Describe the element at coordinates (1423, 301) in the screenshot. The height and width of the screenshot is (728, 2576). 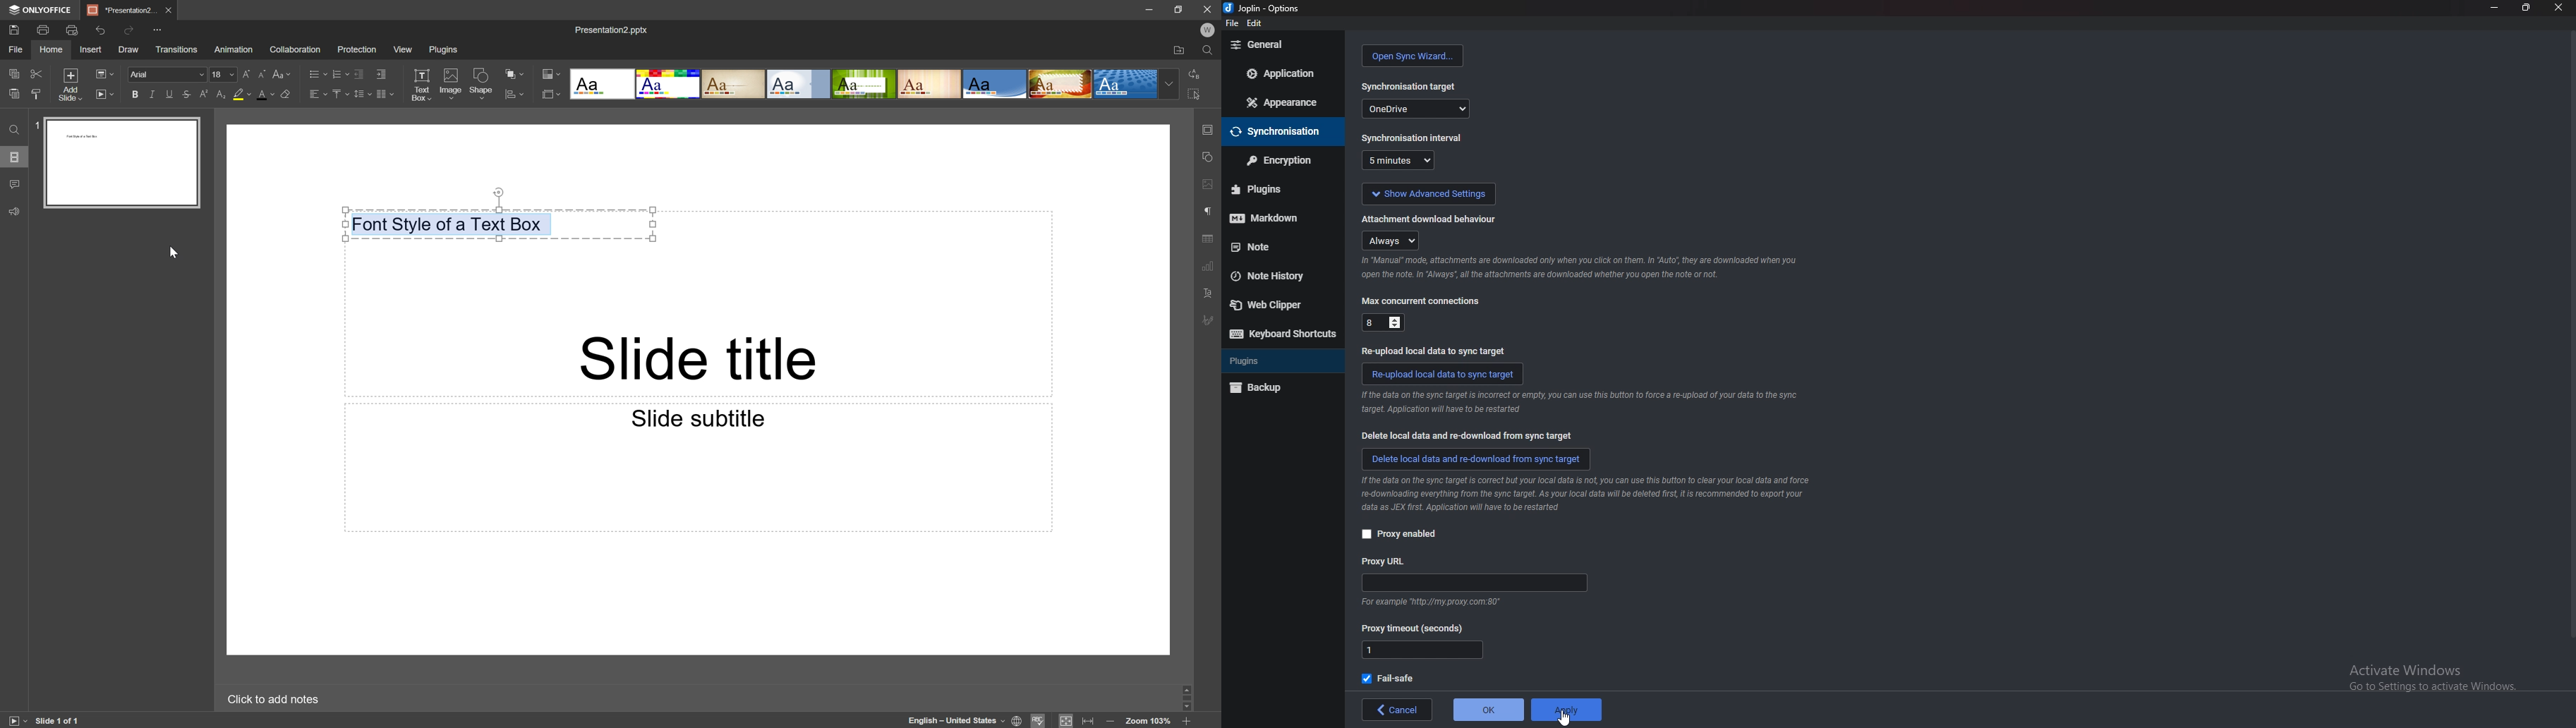
I see `max concurrent connections` at that location.